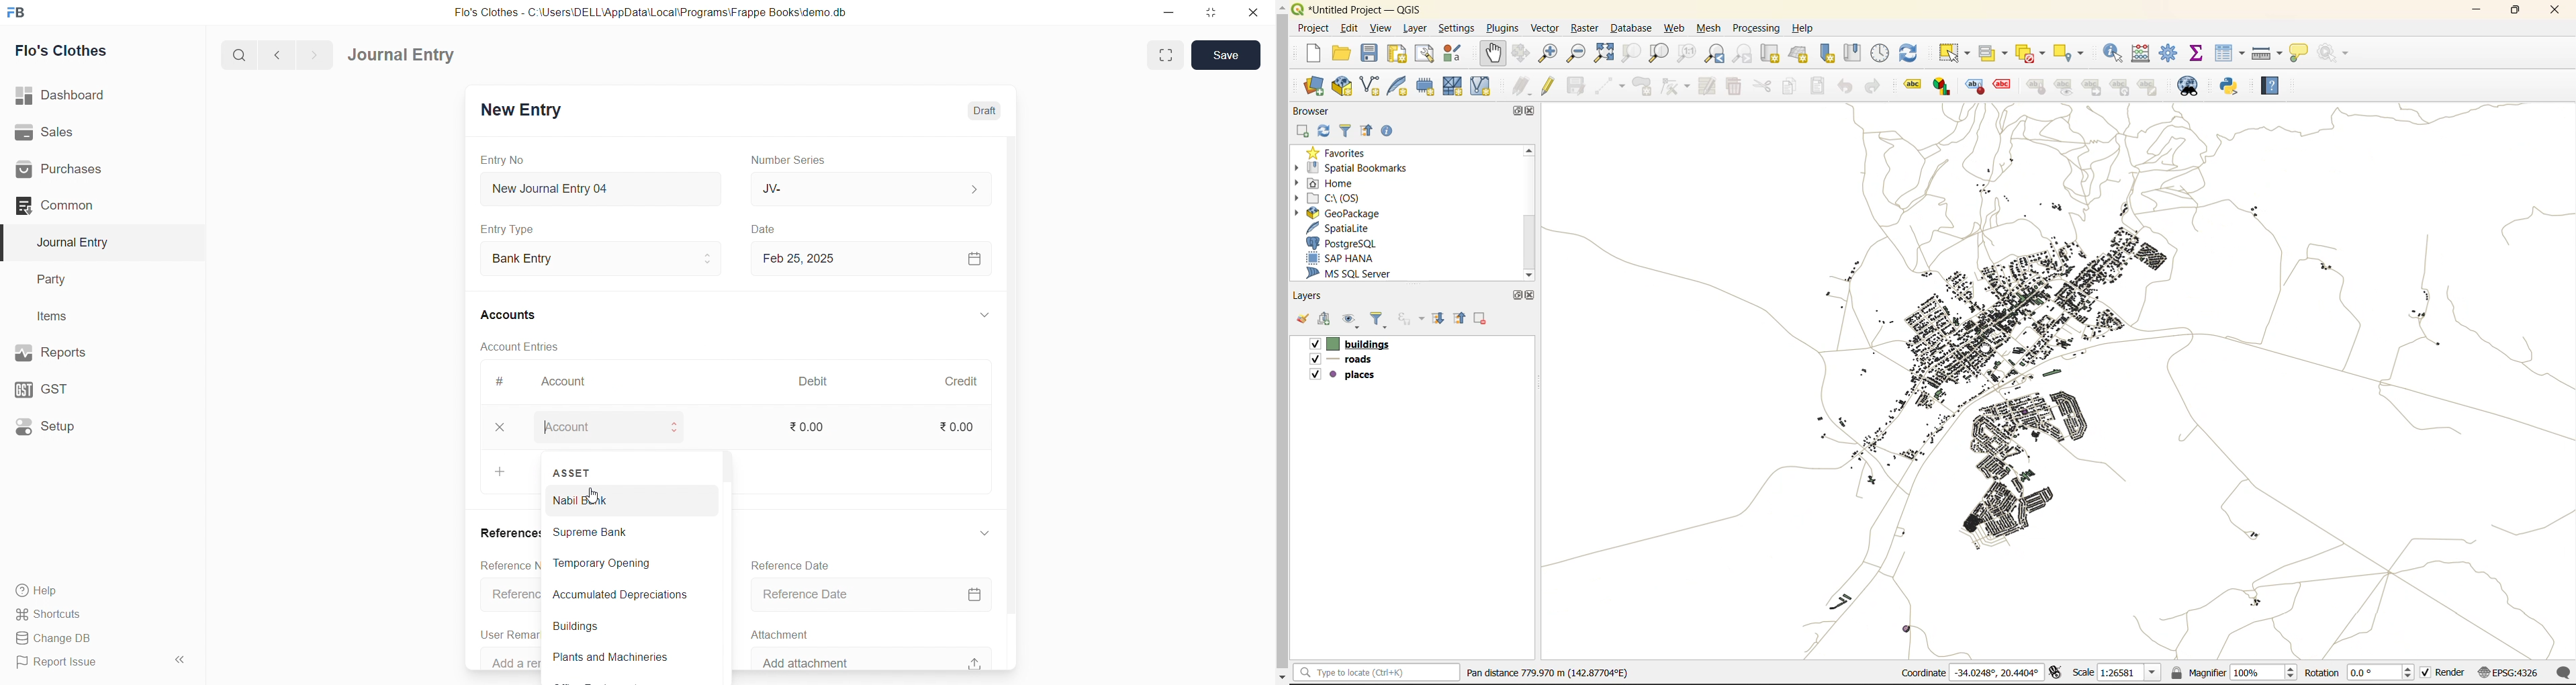 This screenshot has height=700, width=2576. I want to click on zoom full, so click(1606, 54).